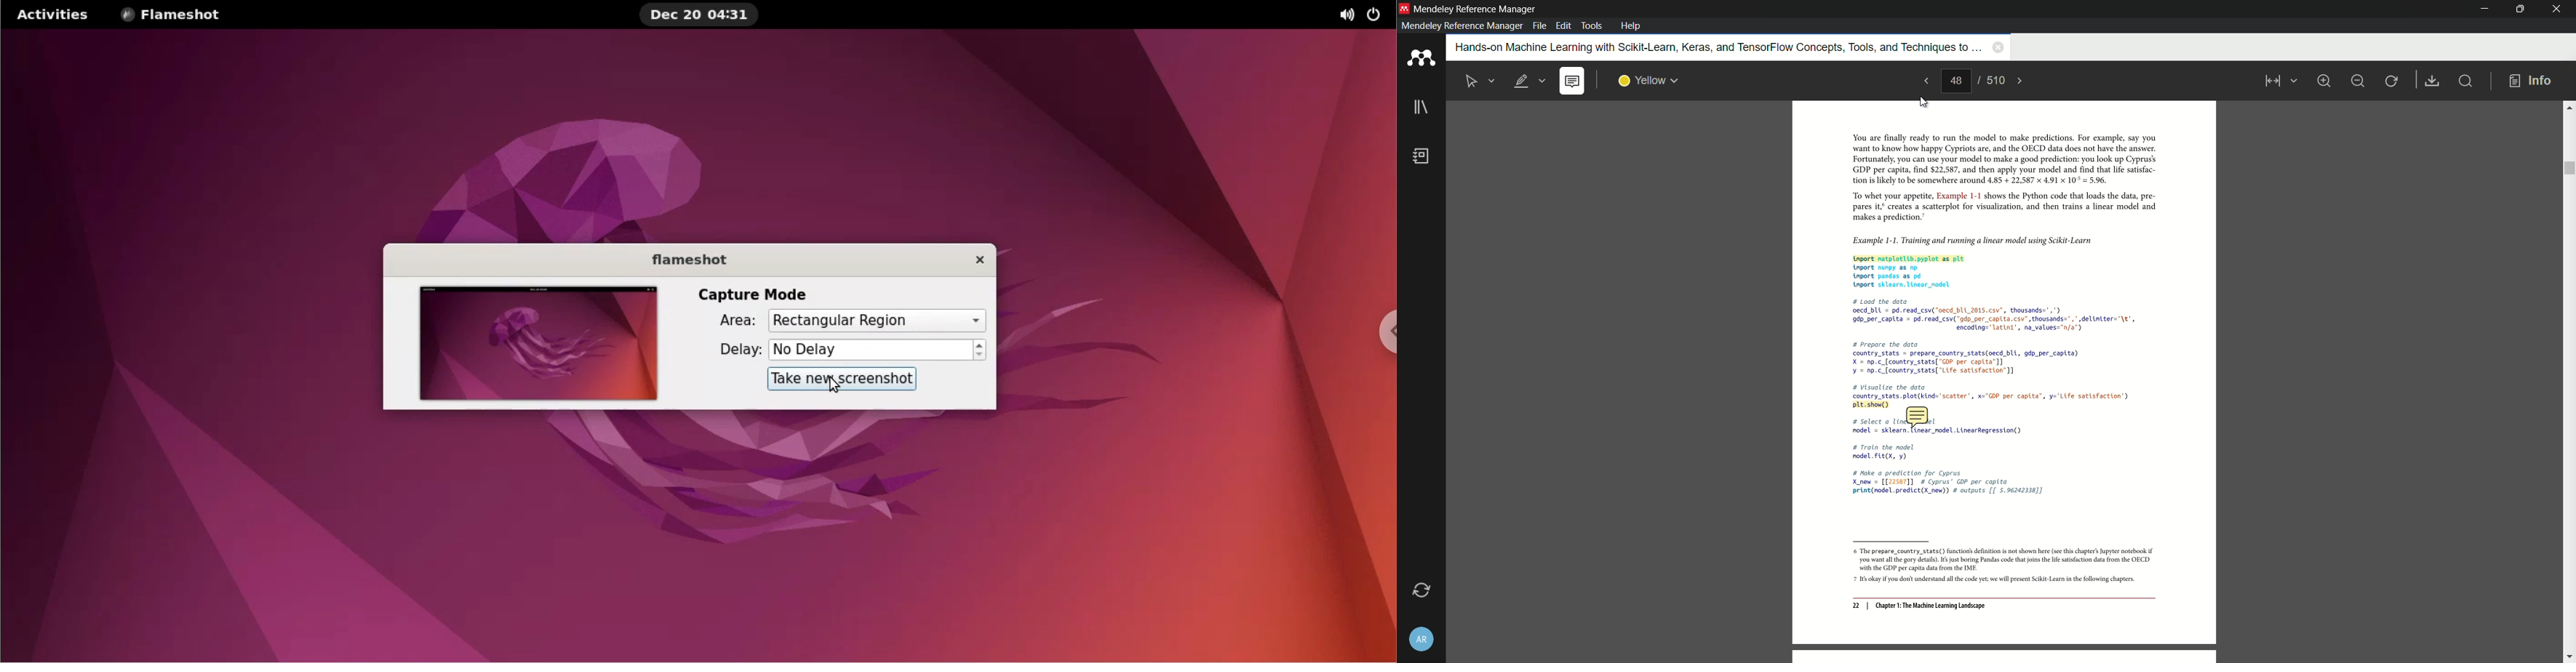 The width and height of the screenshot is (2576, 672). I want to click on app name, so click(1477, 9).